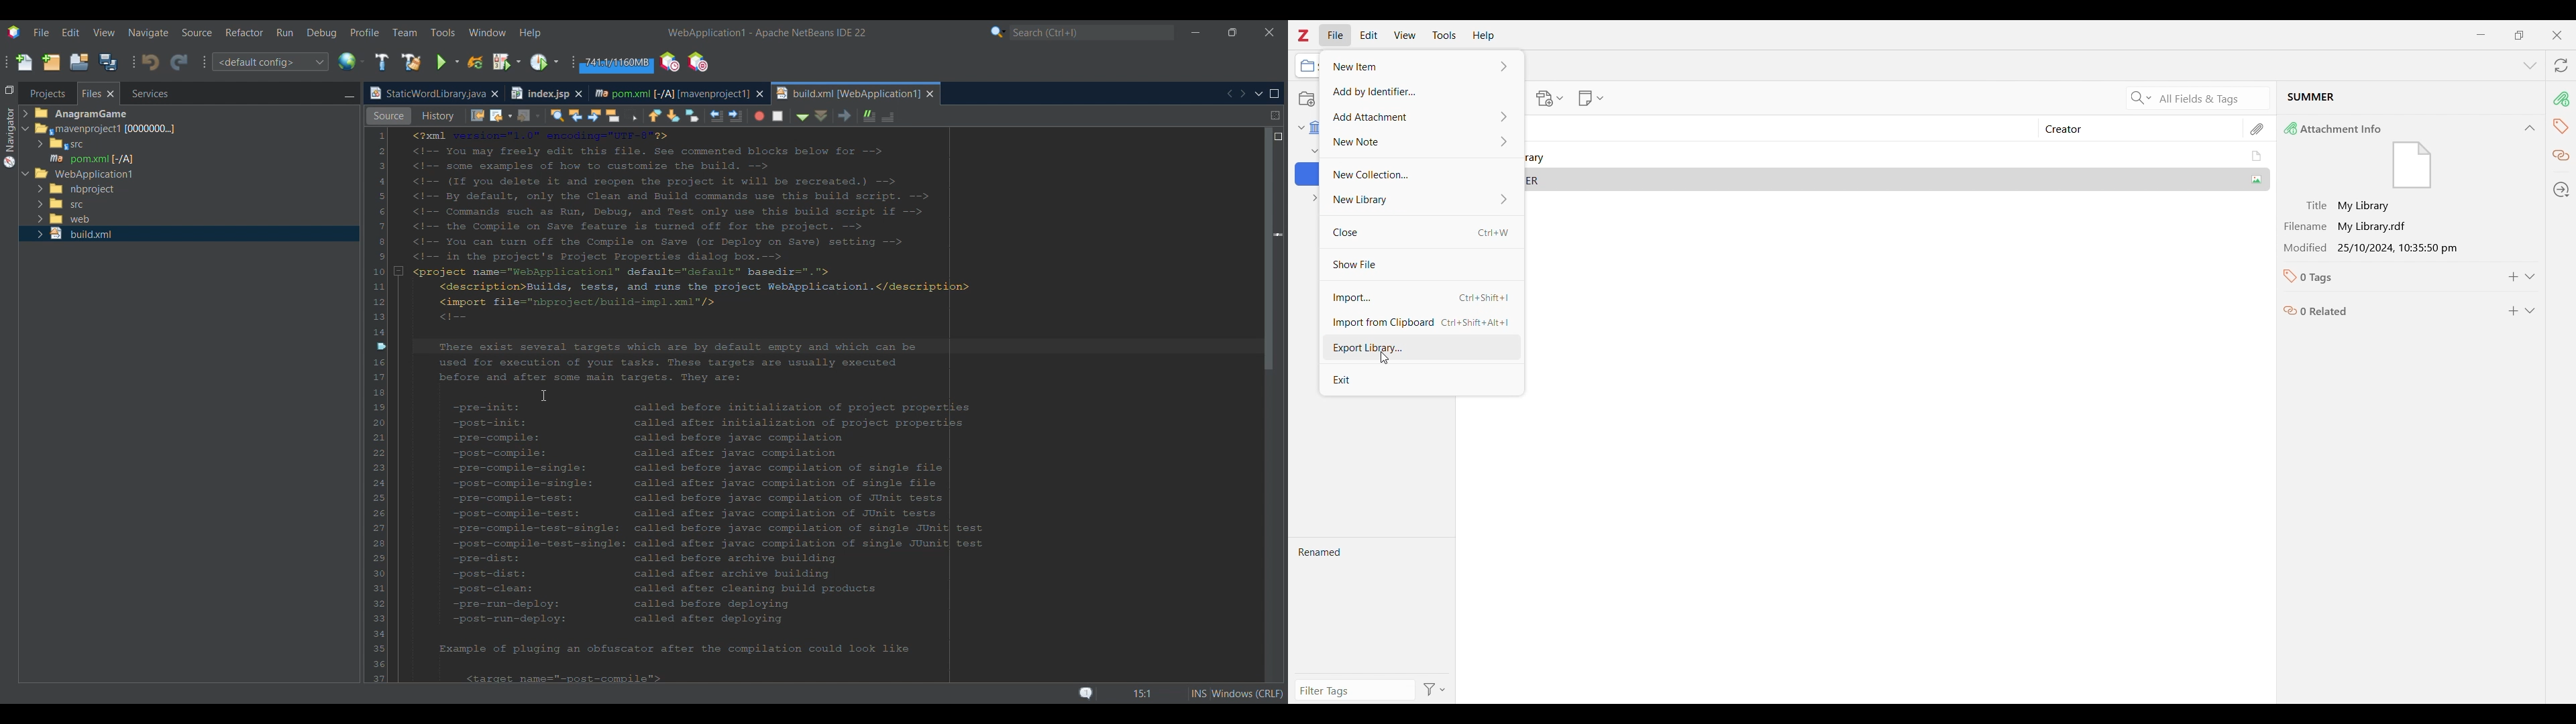 Image resolution: width=2576 pixels, height=728 pixels. I want to click on Edit menu, so click(1368, 35).